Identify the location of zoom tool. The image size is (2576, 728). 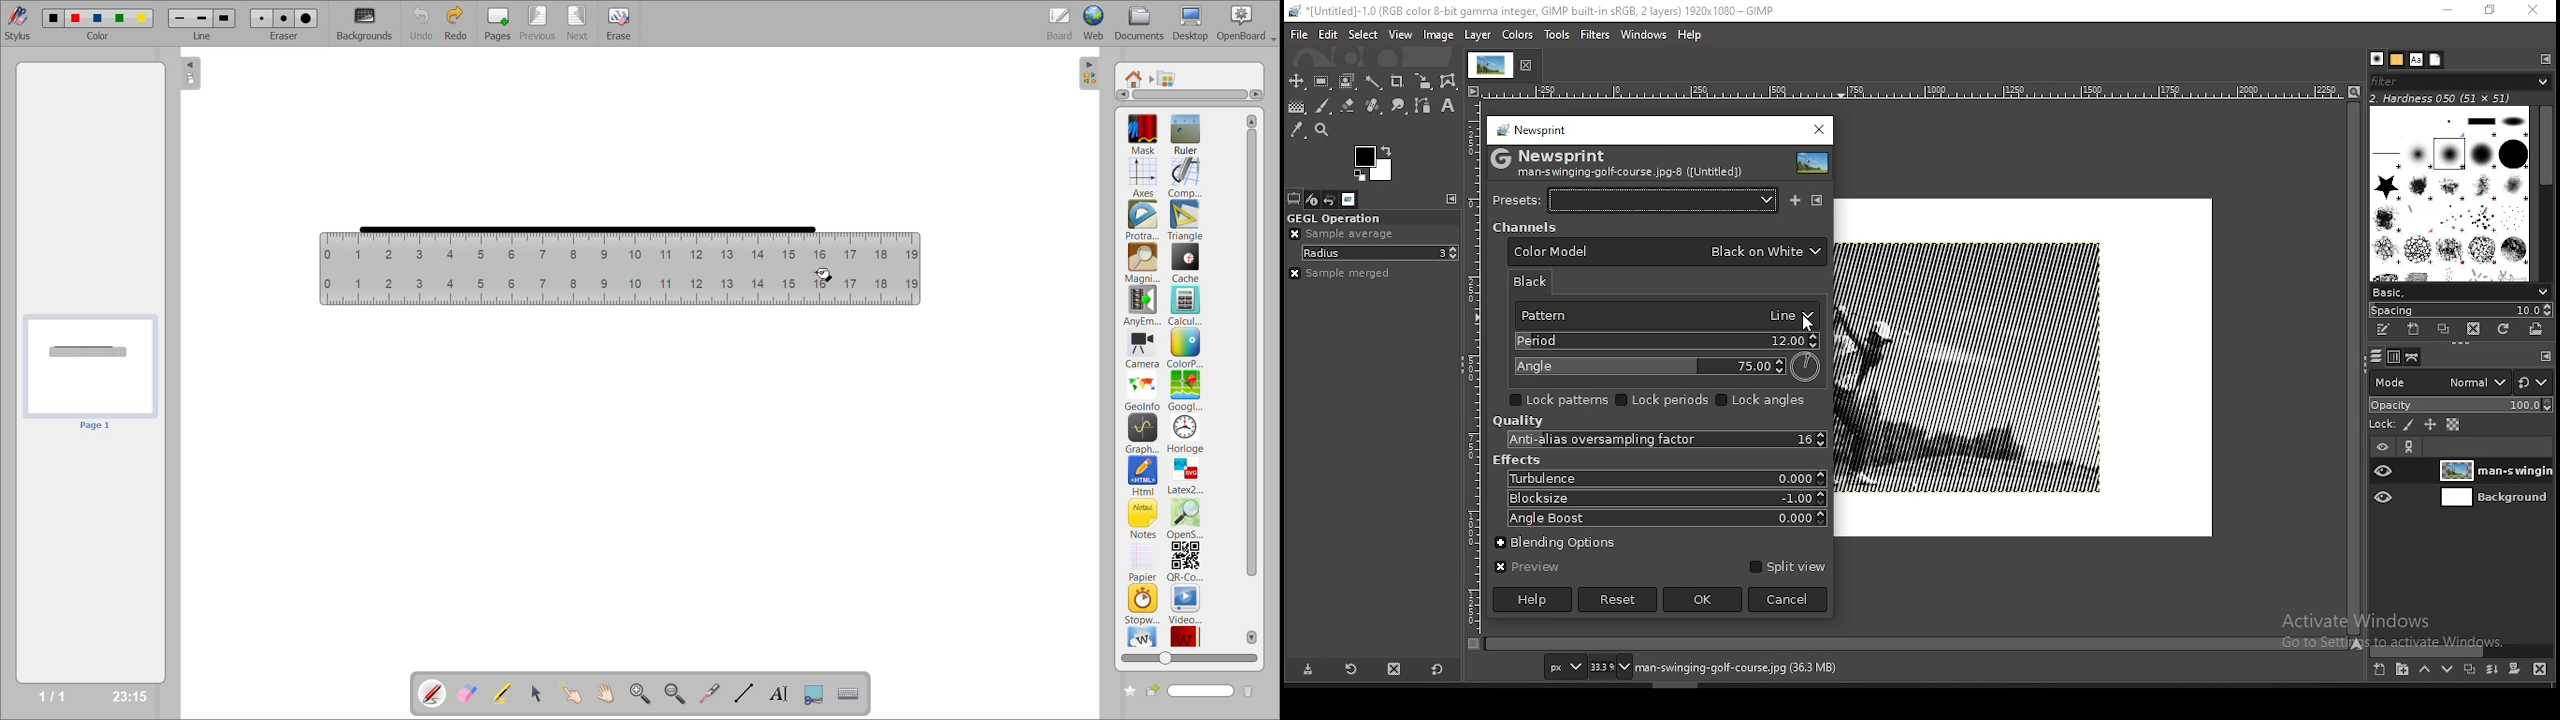
(1321, 129).